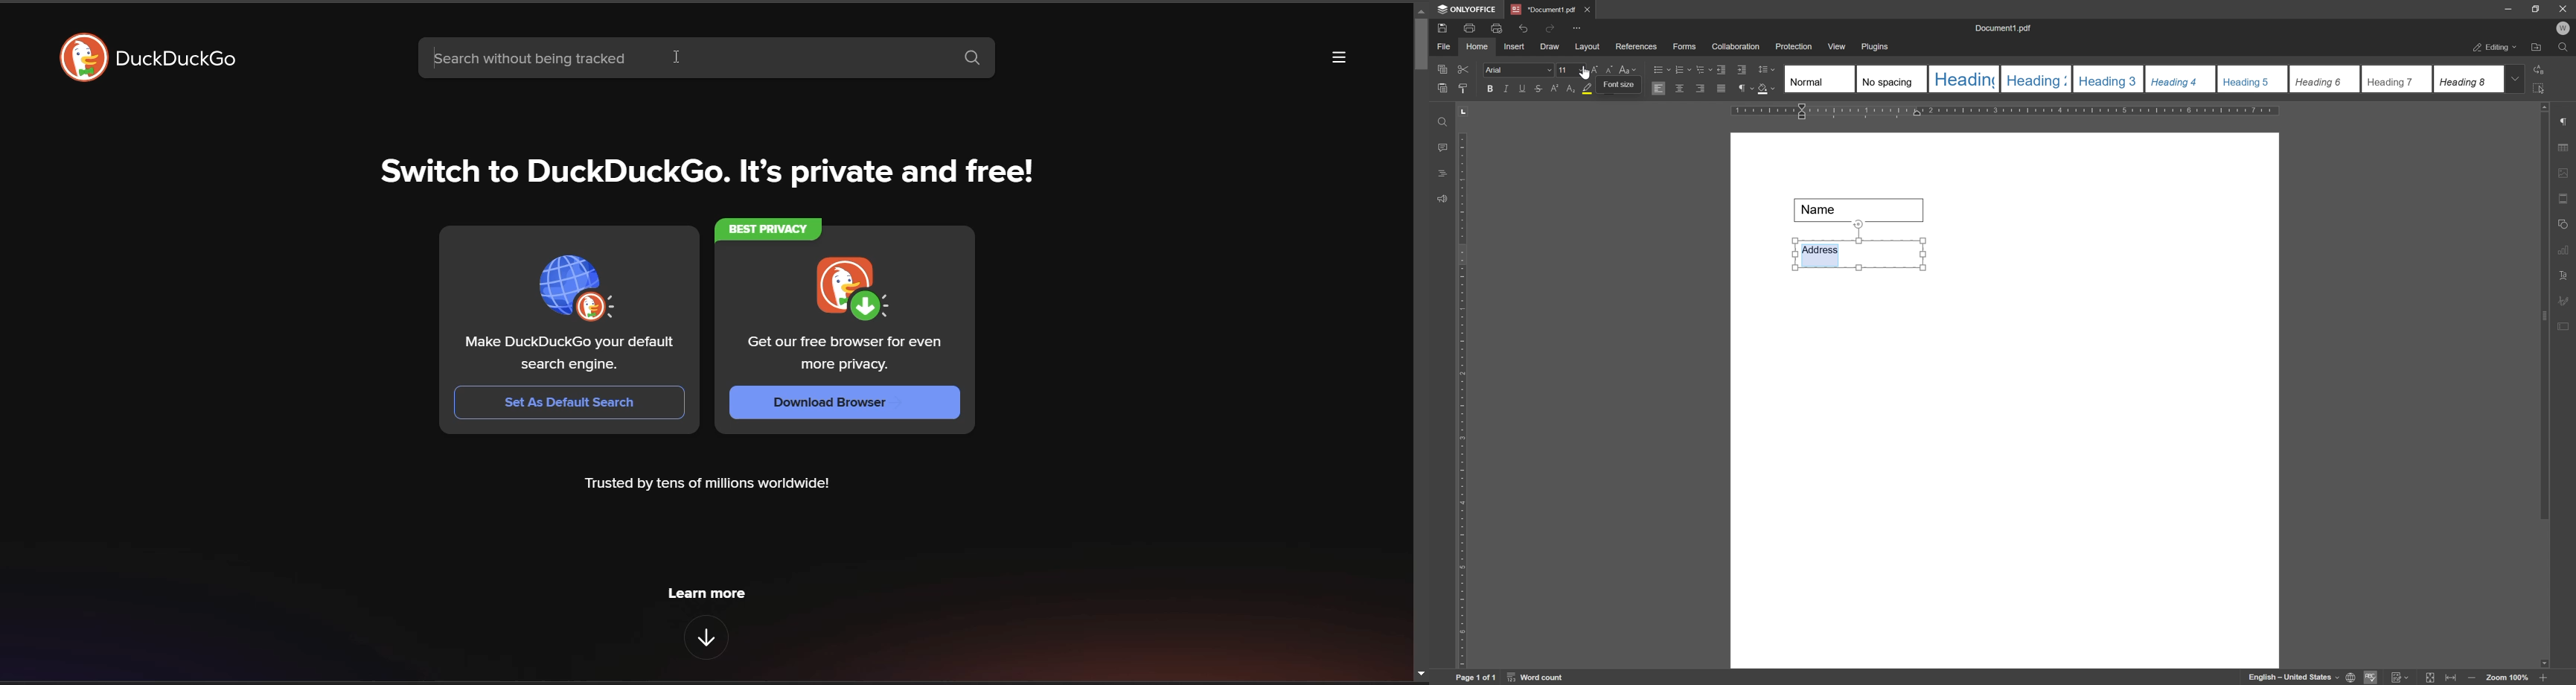  I want to click on document1.pdf, so click(2005, 29).